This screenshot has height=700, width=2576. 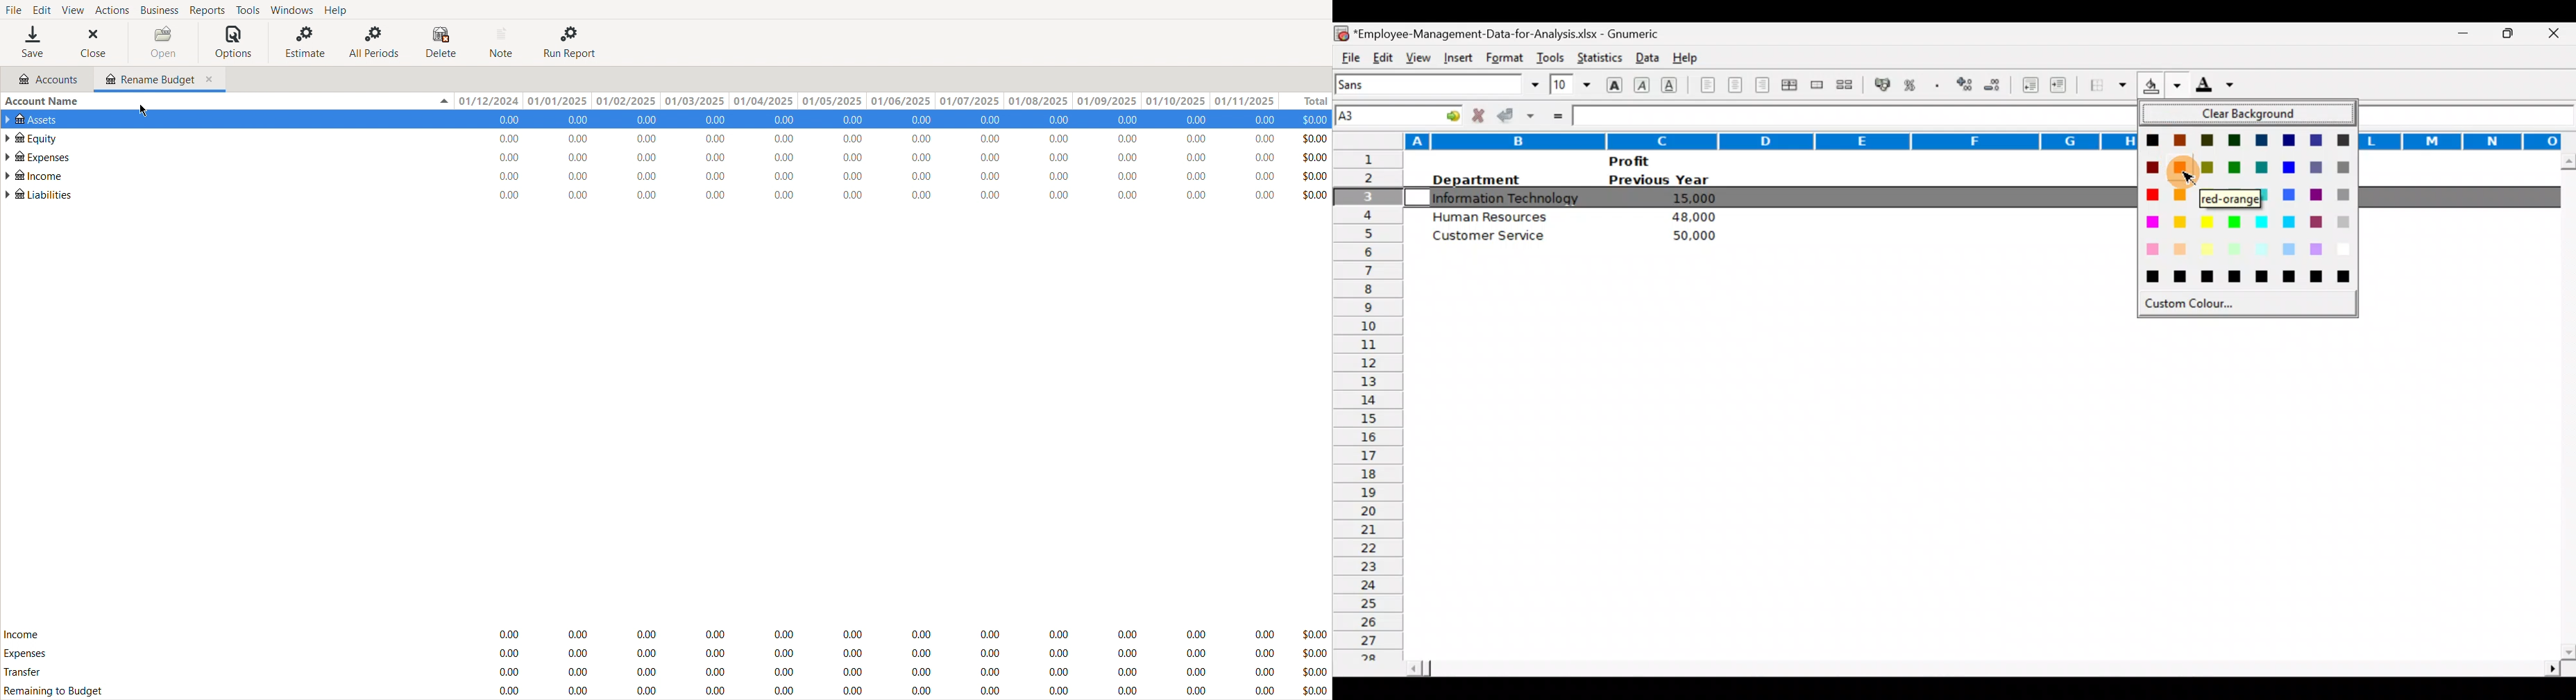 What do you see at coordinates (112, 9) in the screenshot?
I see `Actions` at bounding box center [112, 9].